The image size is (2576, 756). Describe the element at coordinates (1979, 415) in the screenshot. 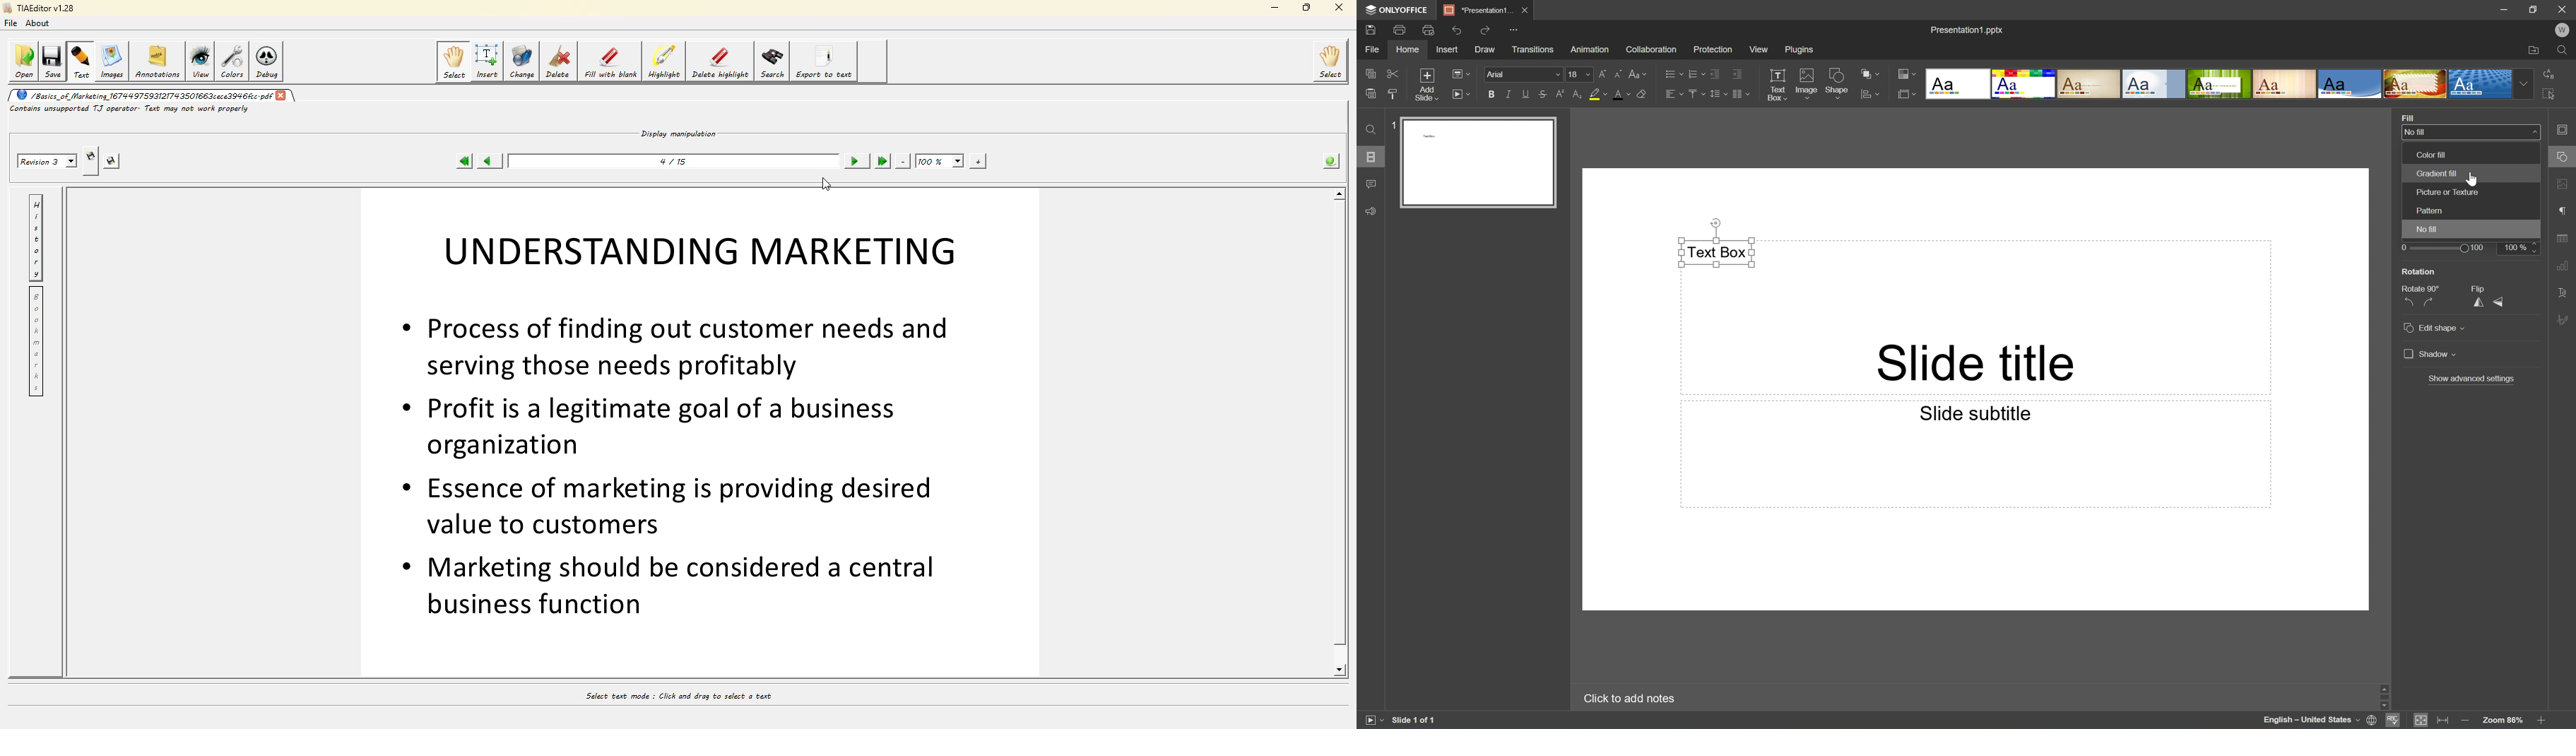

I see `Slide subtitle` at that location.